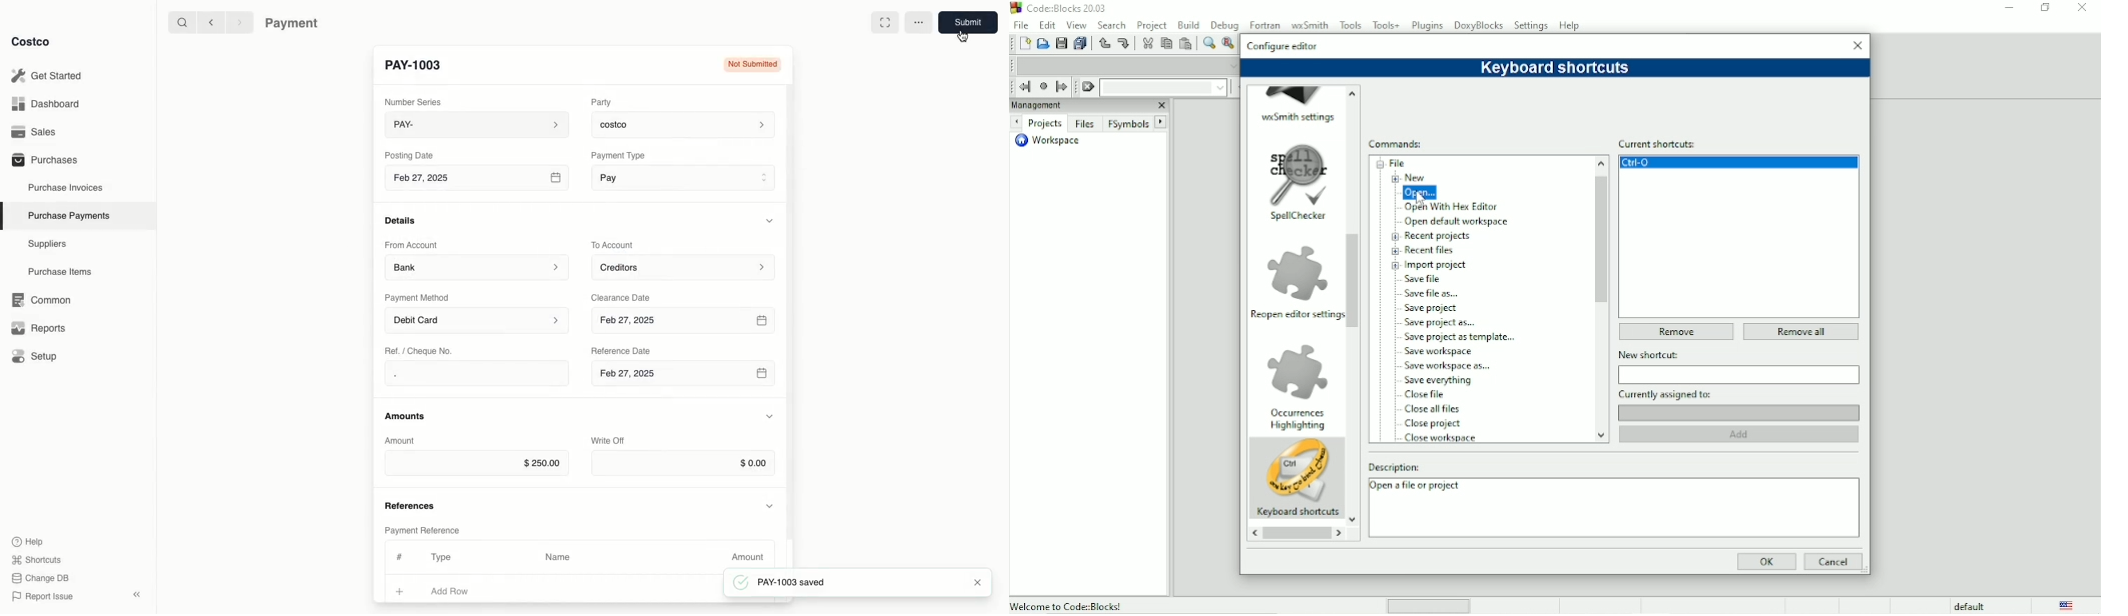  Describe the element at coordinates (558, 557) in the screenshot. I see `Name` at that location.